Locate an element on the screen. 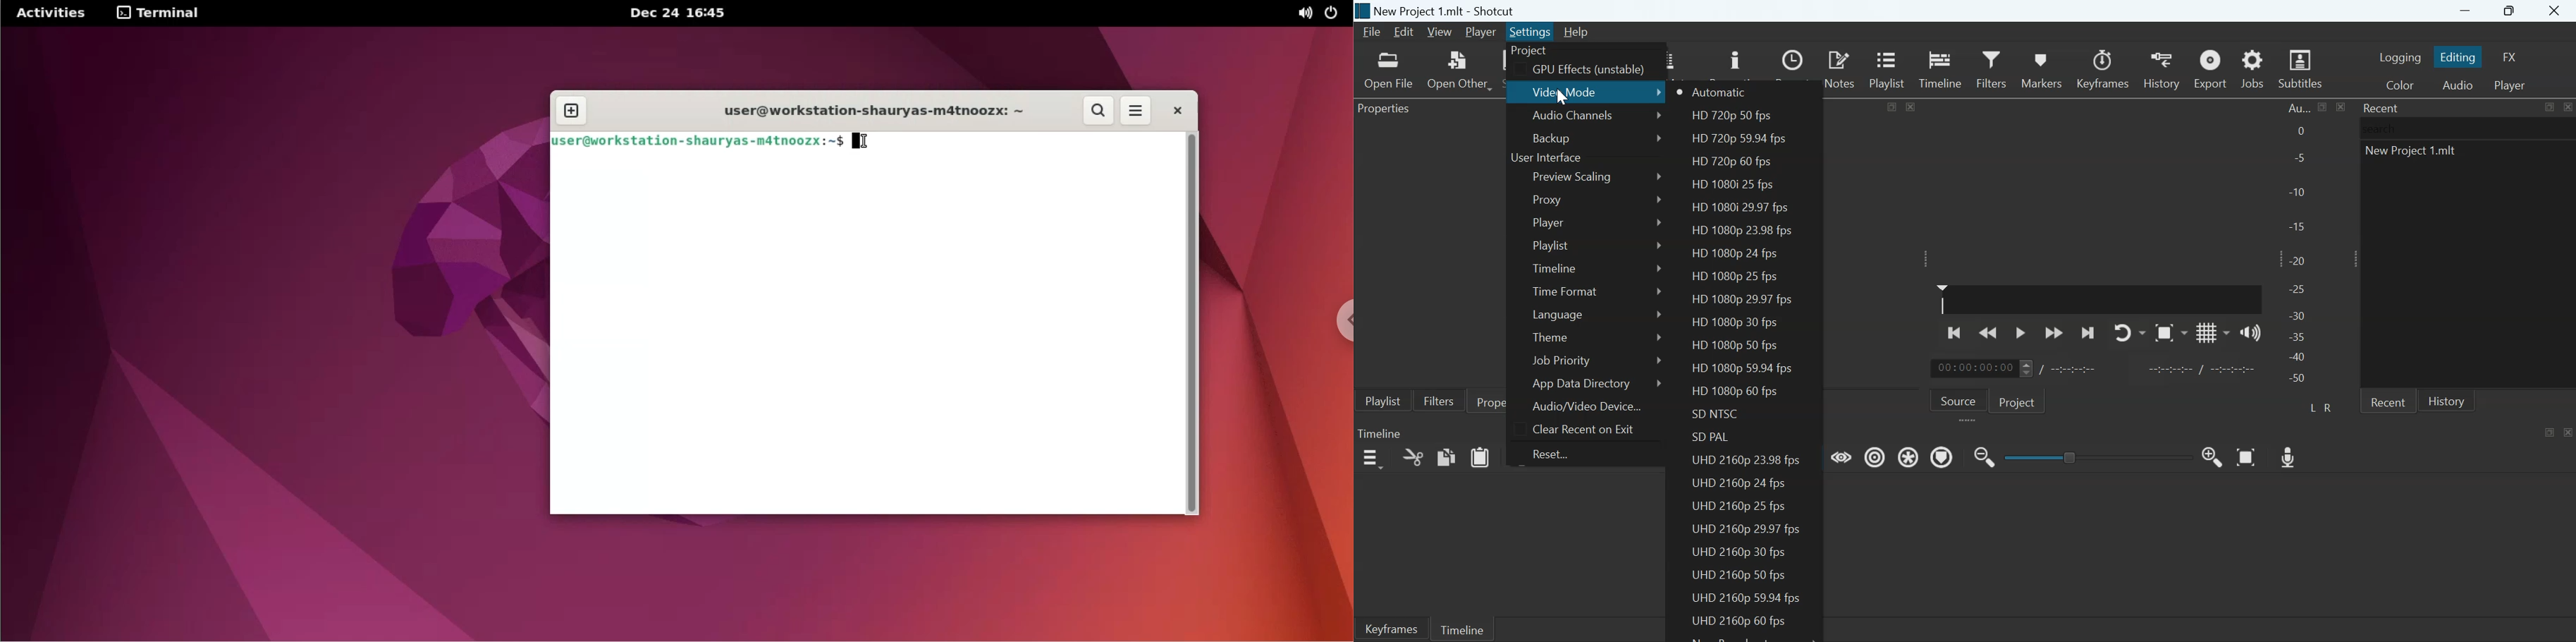 Image resolution: width=2576 pixels, height=644 pixels. Switch to the Audio layout is located at coordinates (2458, 84).